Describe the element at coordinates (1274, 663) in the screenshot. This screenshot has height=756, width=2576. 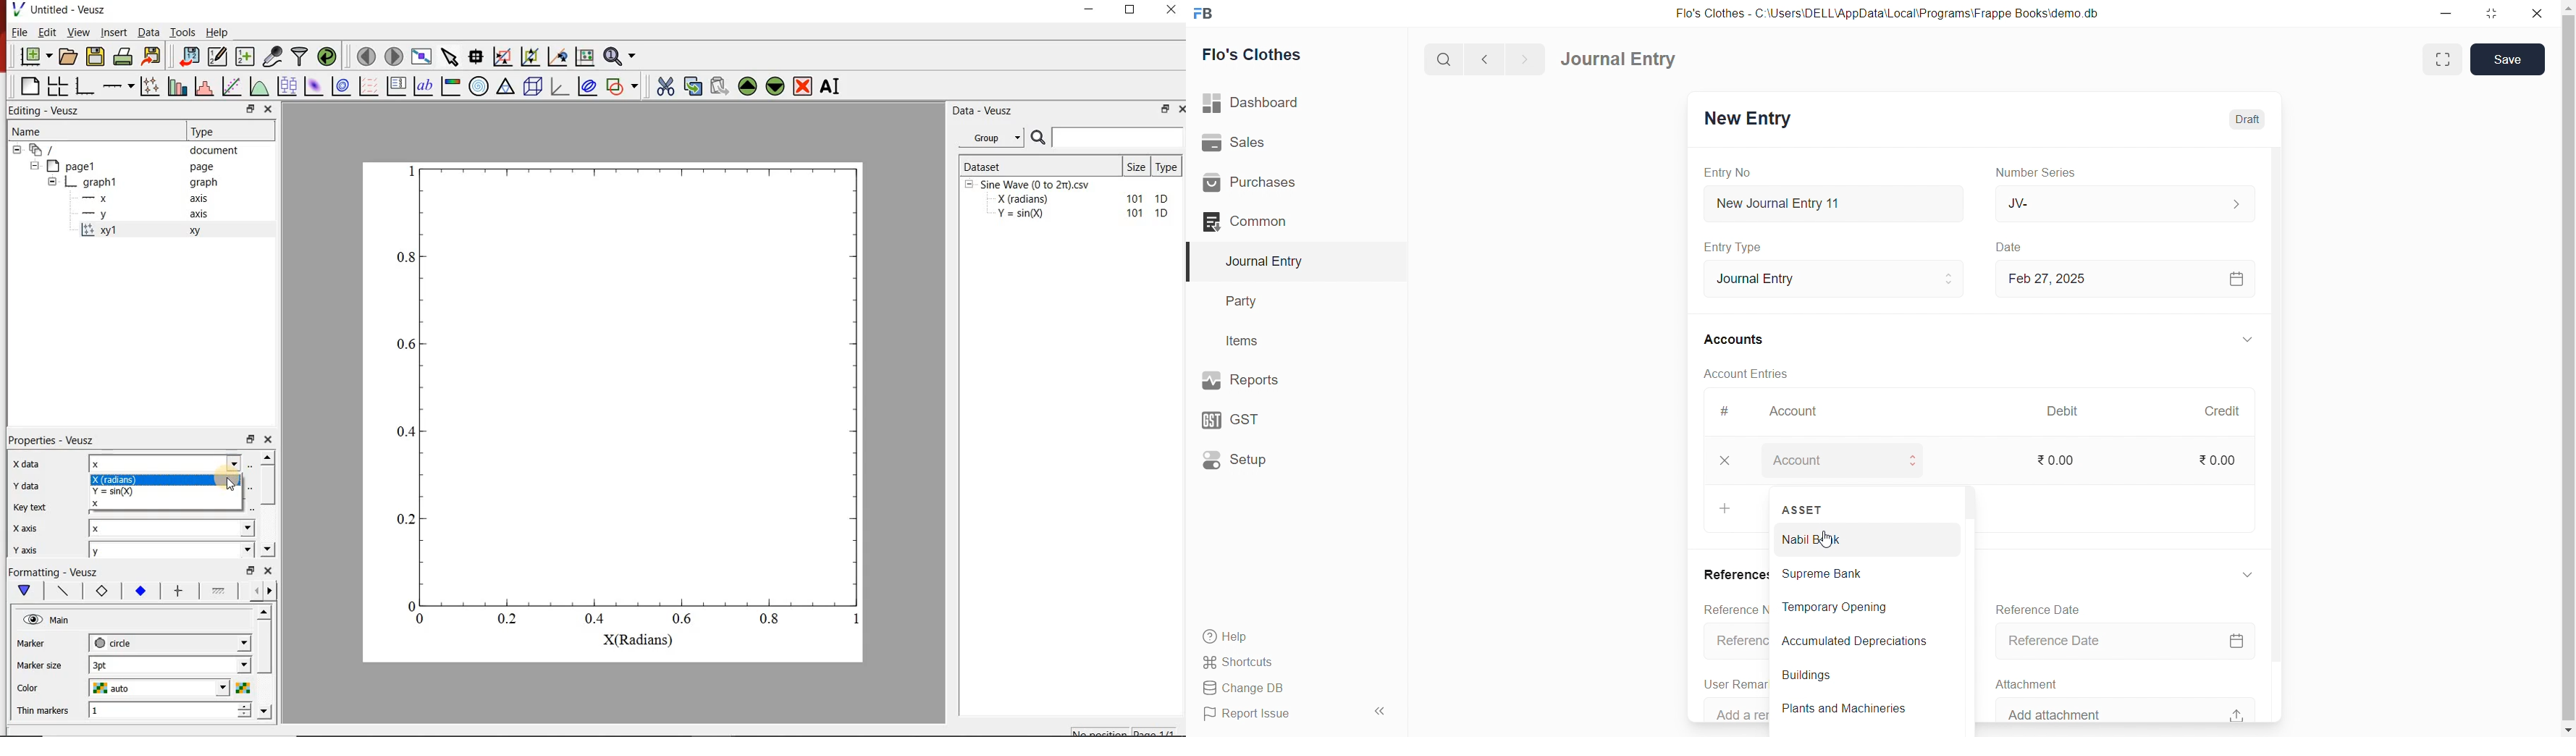
I see `Shortcuts` at that location.